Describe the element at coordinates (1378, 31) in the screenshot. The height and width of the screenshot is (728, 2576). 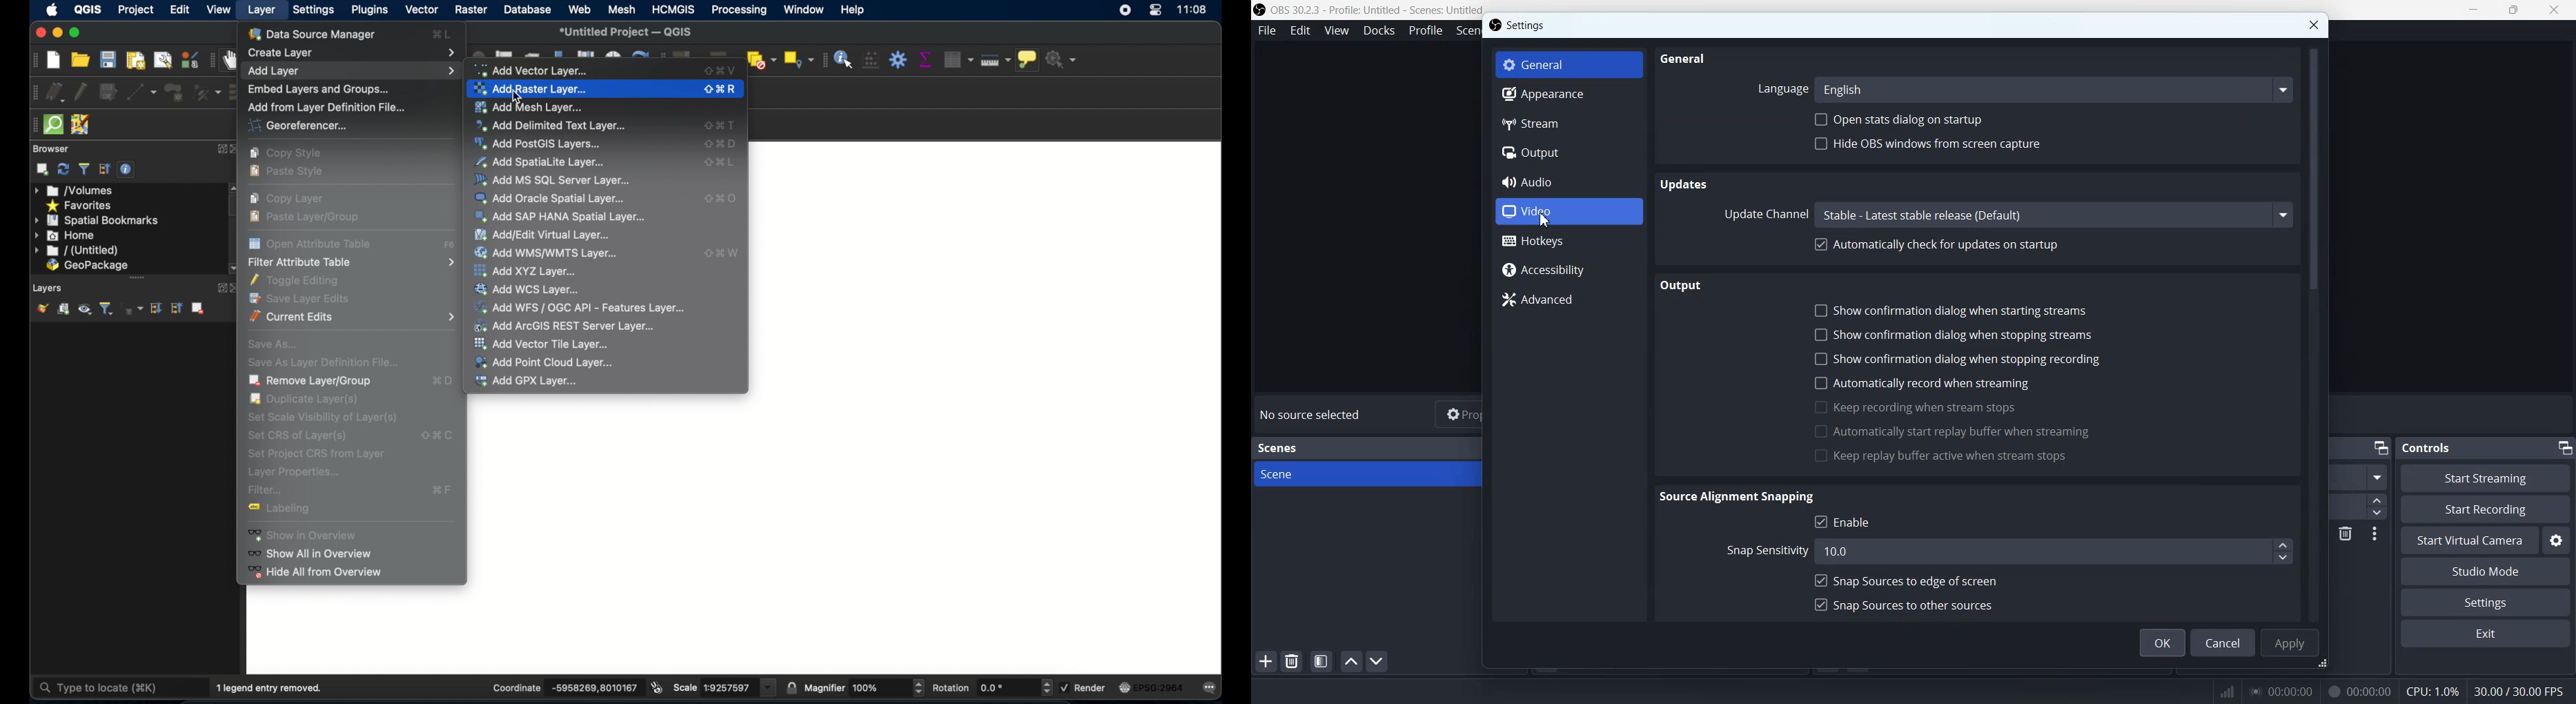
I see `Docks` at that location.